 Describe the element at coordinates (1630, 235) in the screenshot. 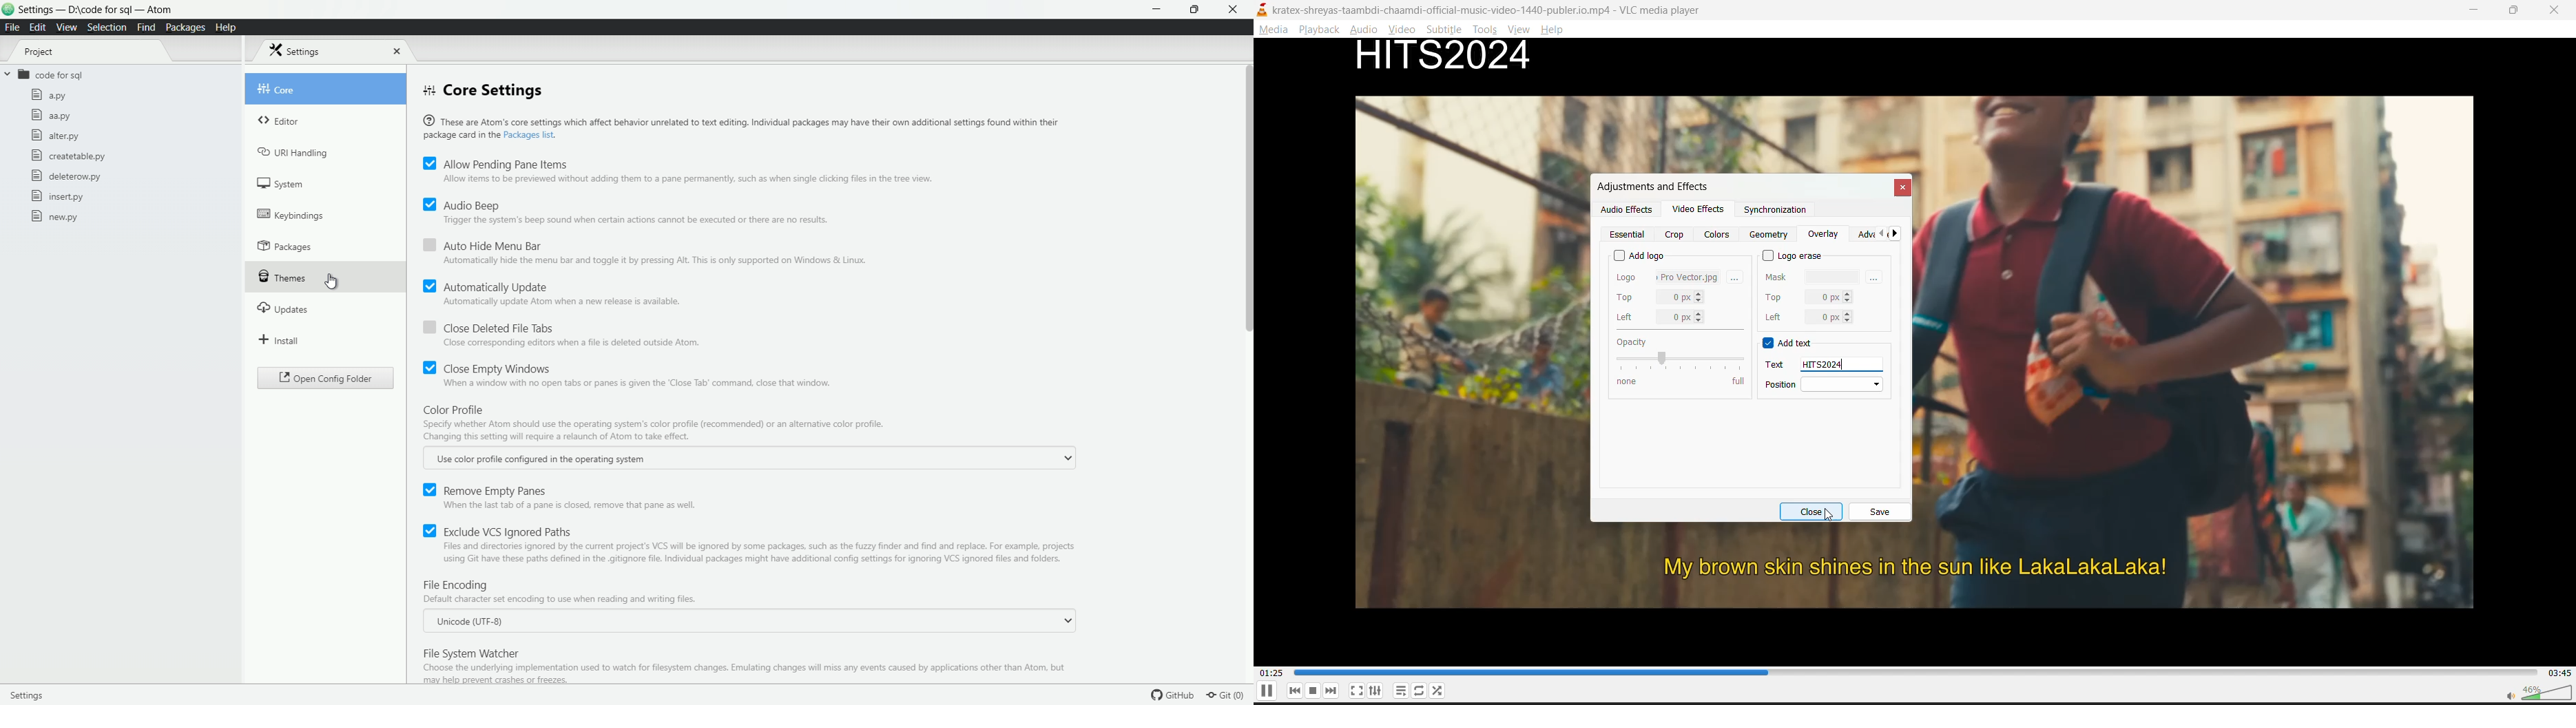

I see `essential` at that location.